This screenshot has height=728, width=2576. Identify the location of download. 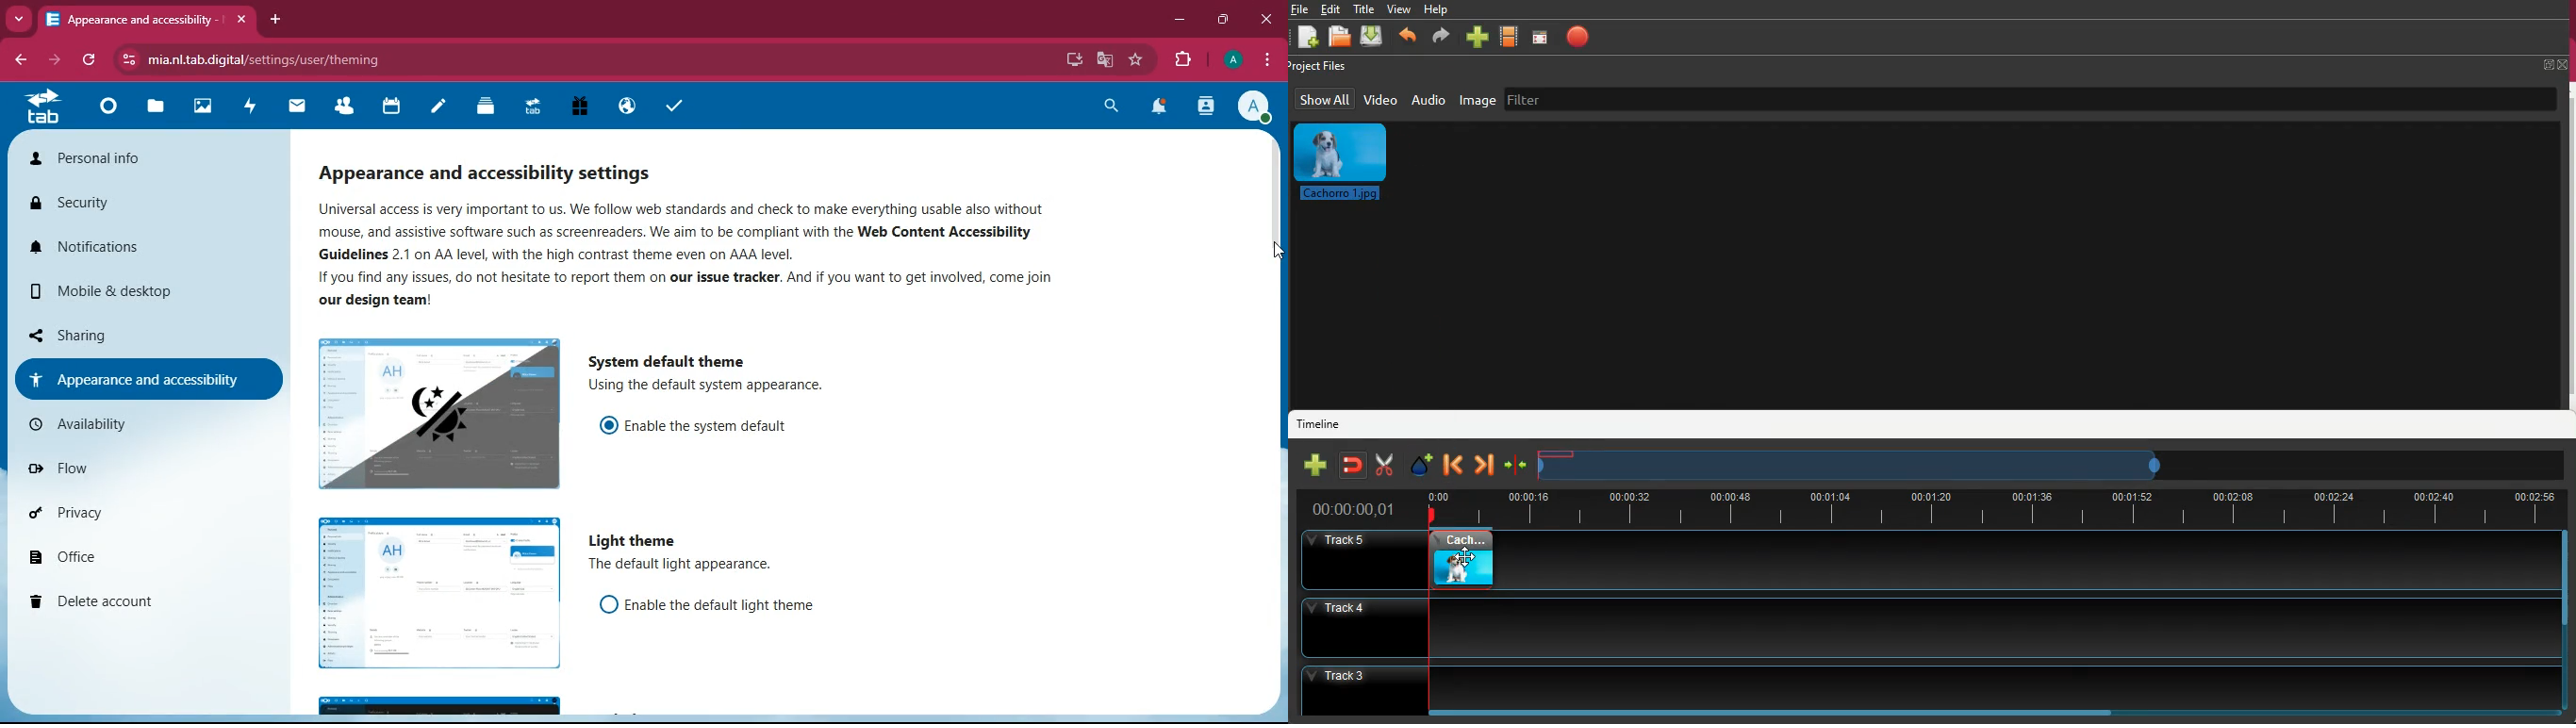
(1373, 35).